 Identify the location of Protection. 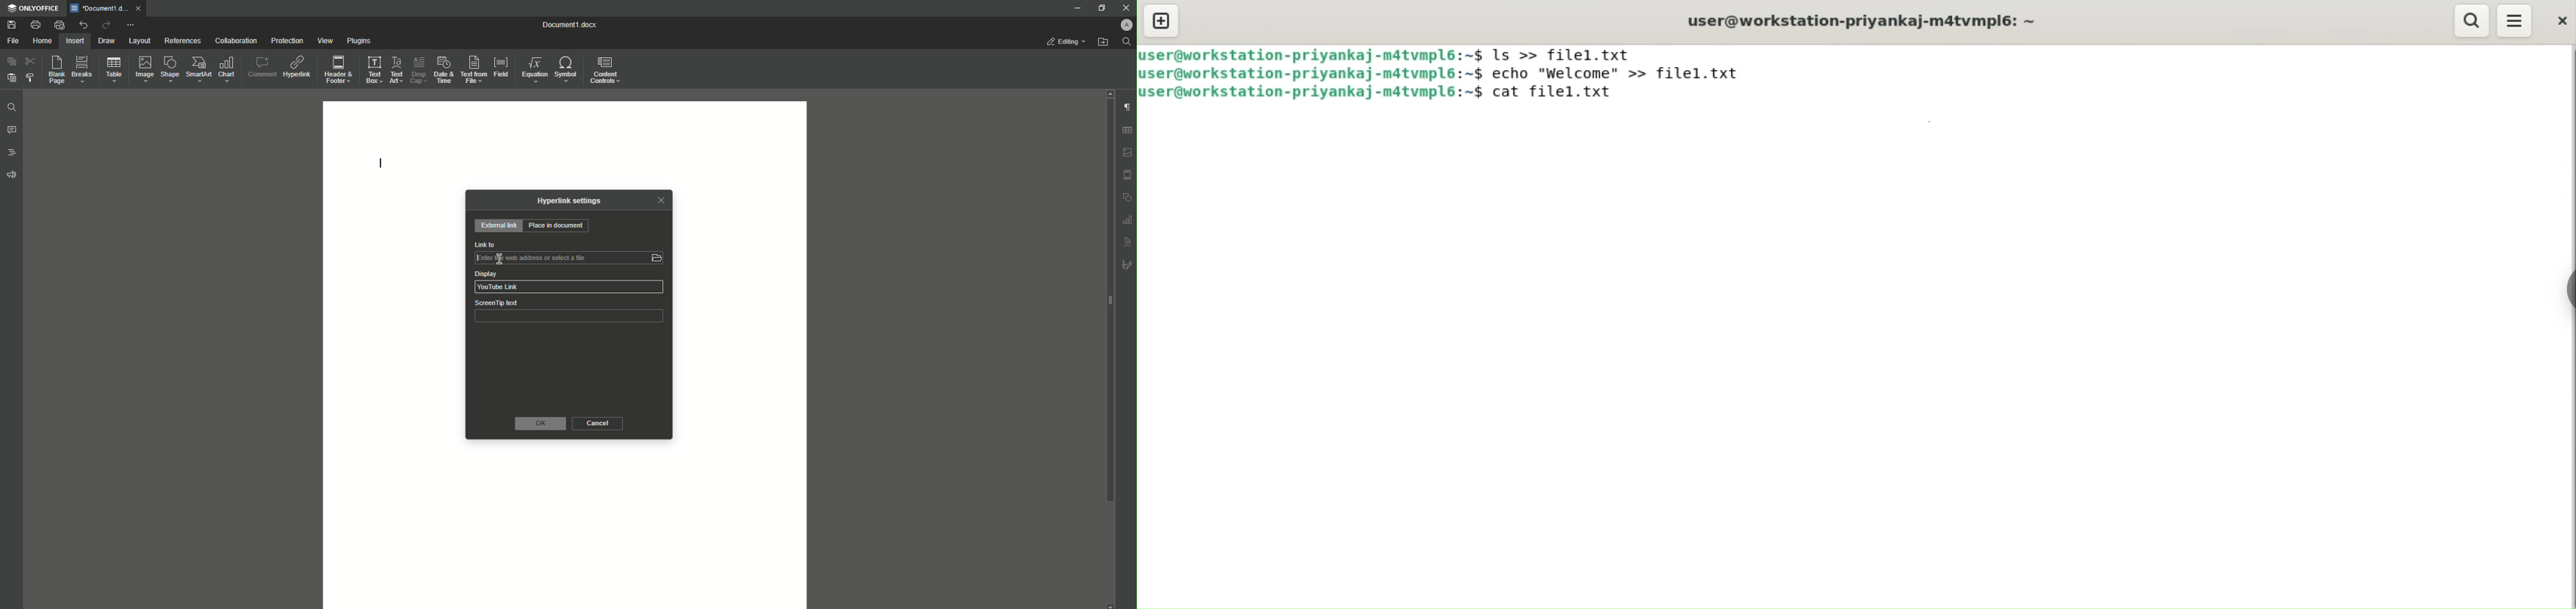
(287, 41).